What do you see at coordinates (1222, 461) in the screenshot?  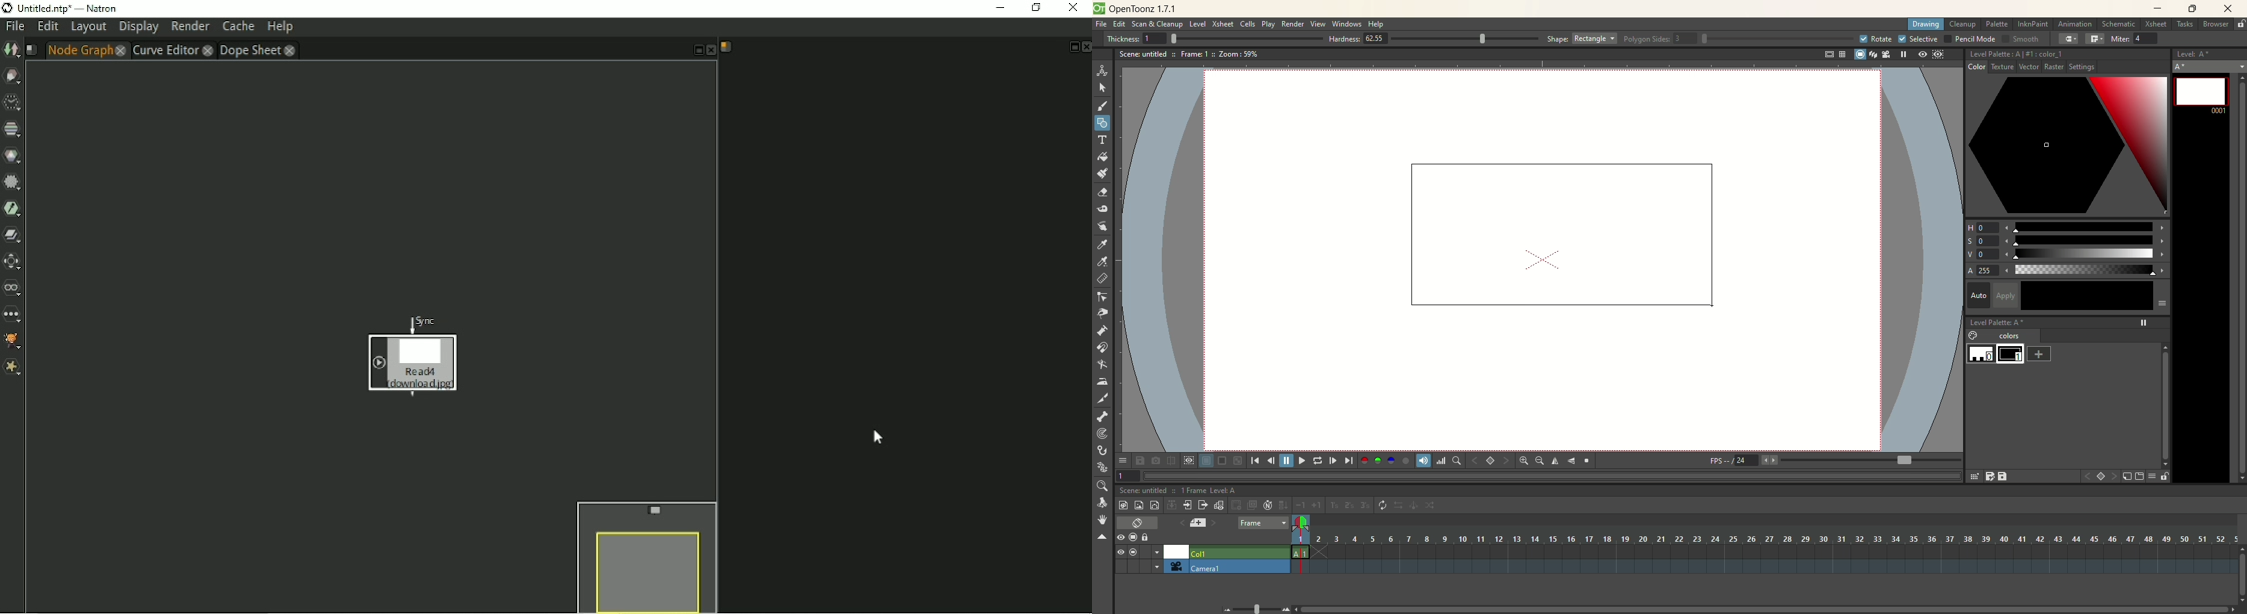 I see `black background` at bounding box center [1222, 461].